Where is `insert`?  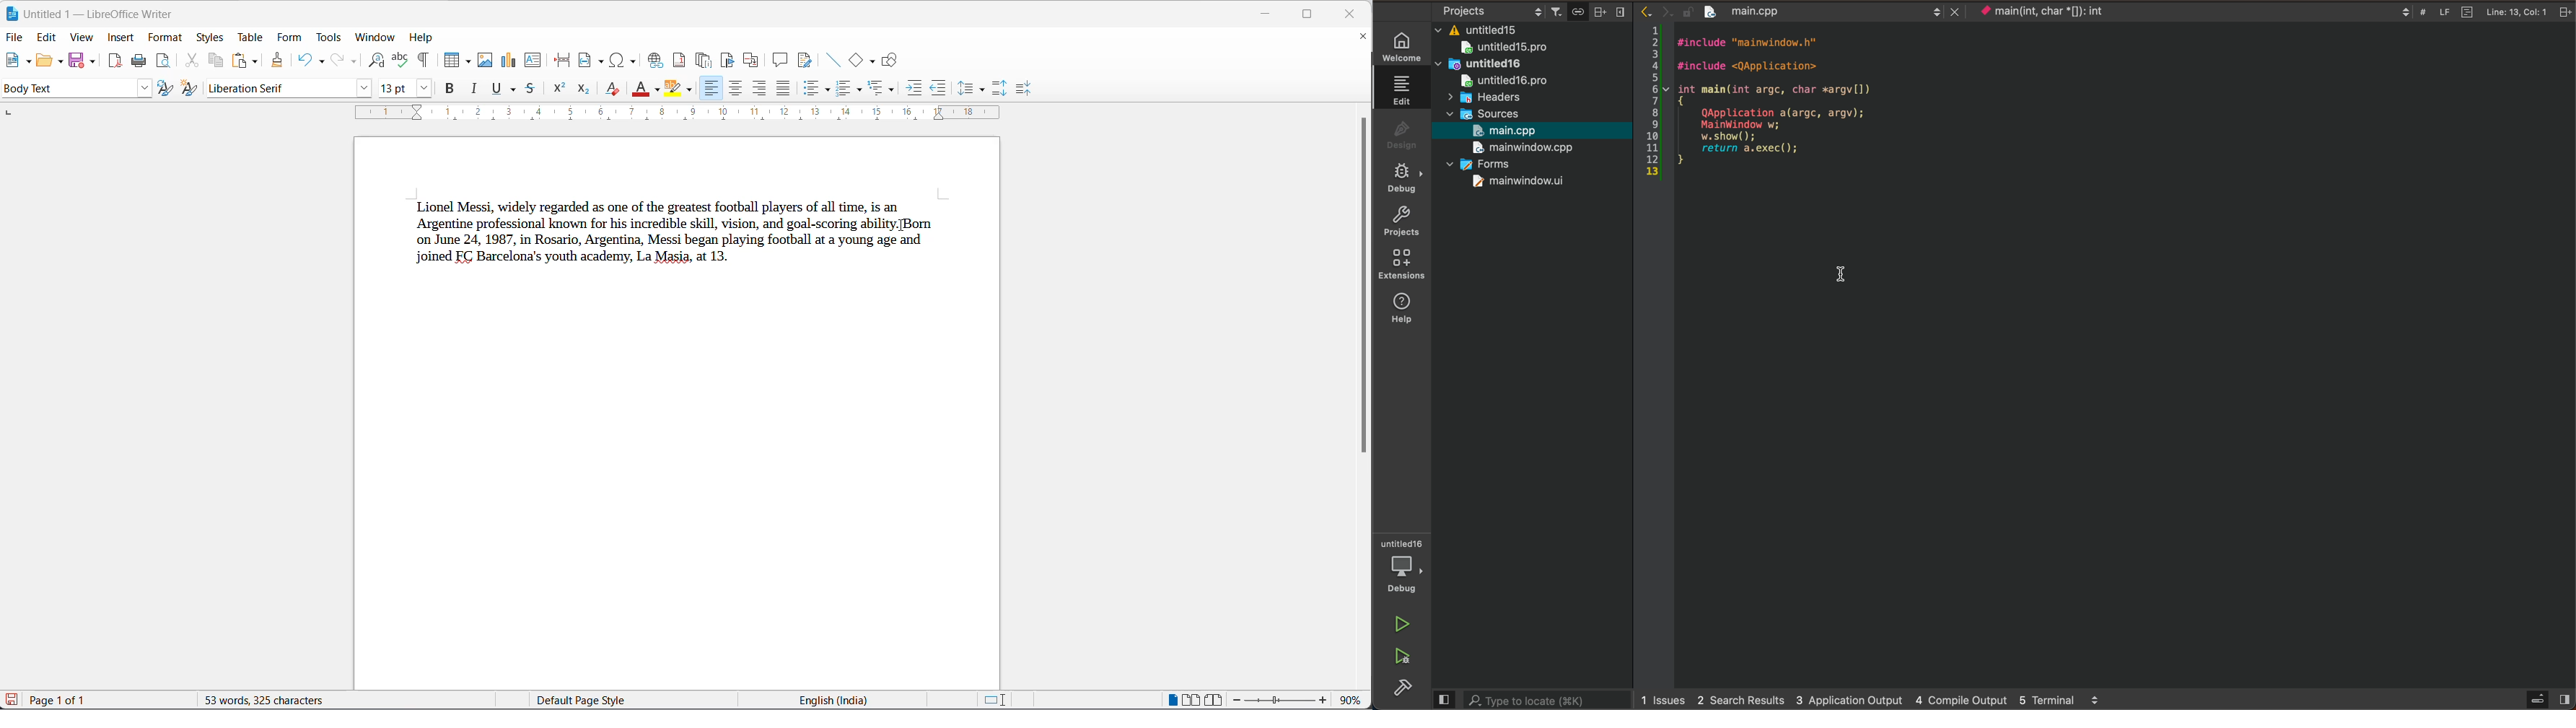
insert is located at coordinates (121, 38).